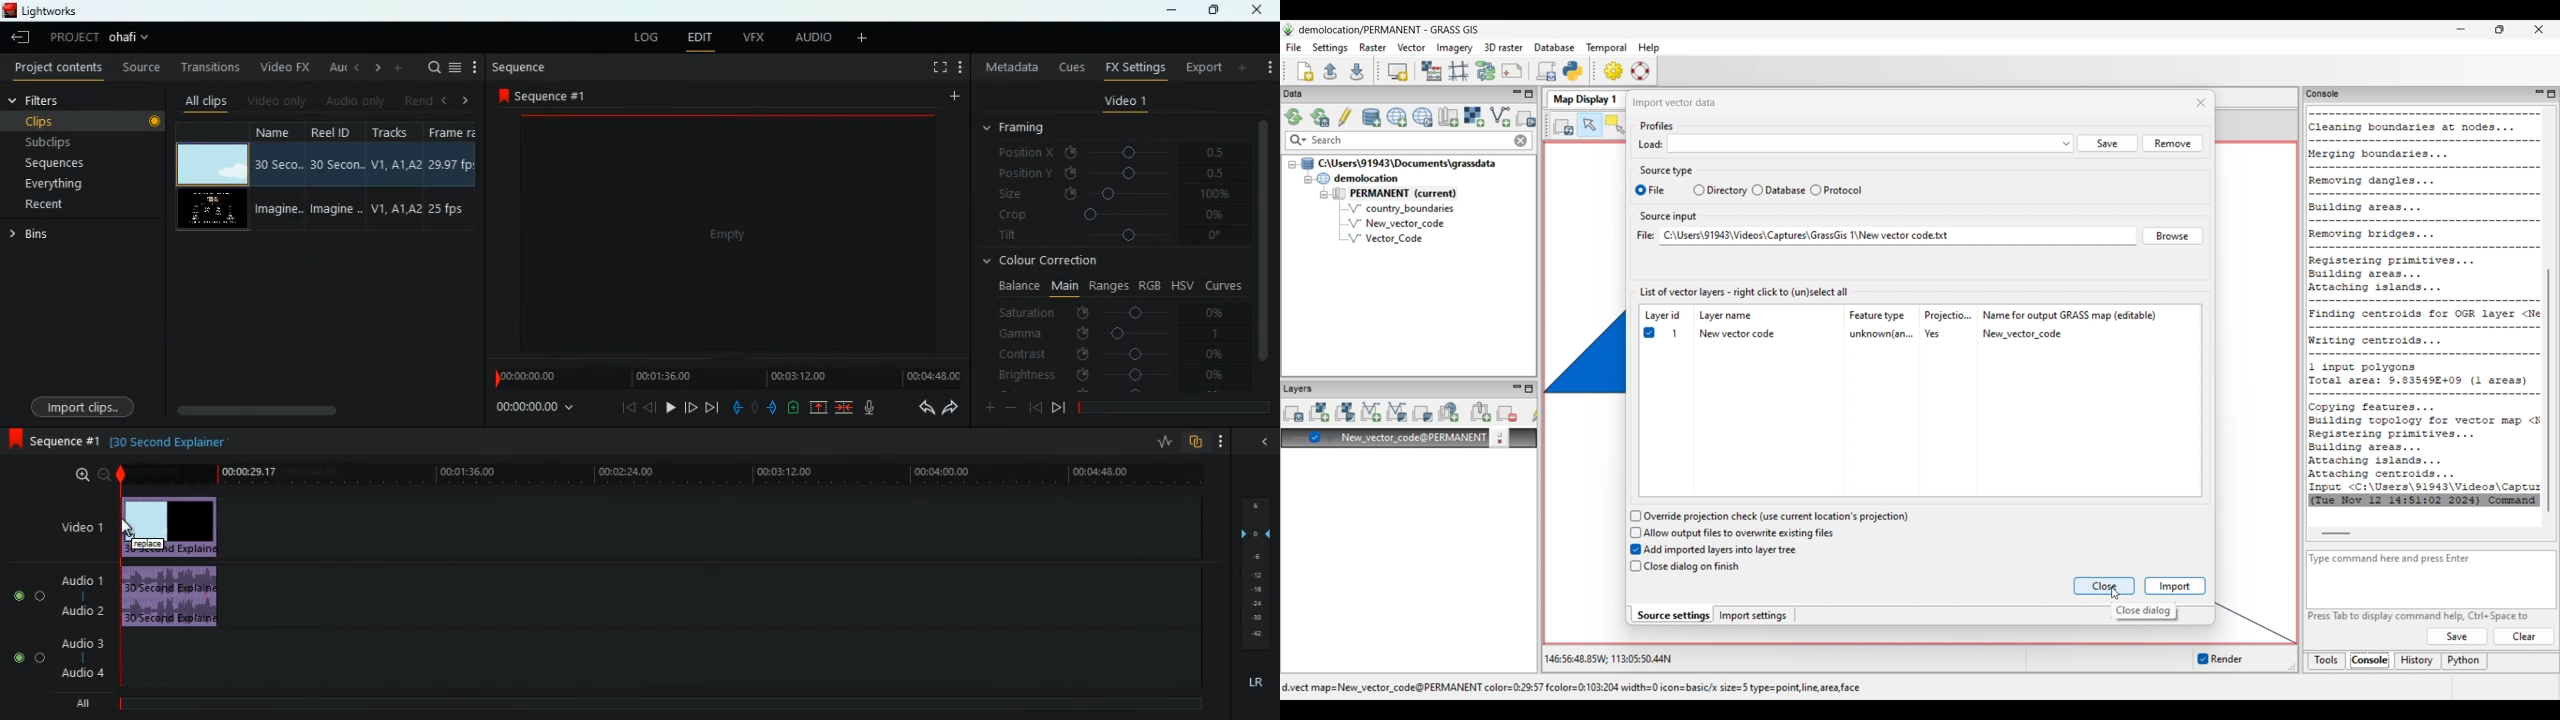  What do you see at coordinates (1243, 67) in the screenshot?
I see `more` at bounding box center [1243, 67].